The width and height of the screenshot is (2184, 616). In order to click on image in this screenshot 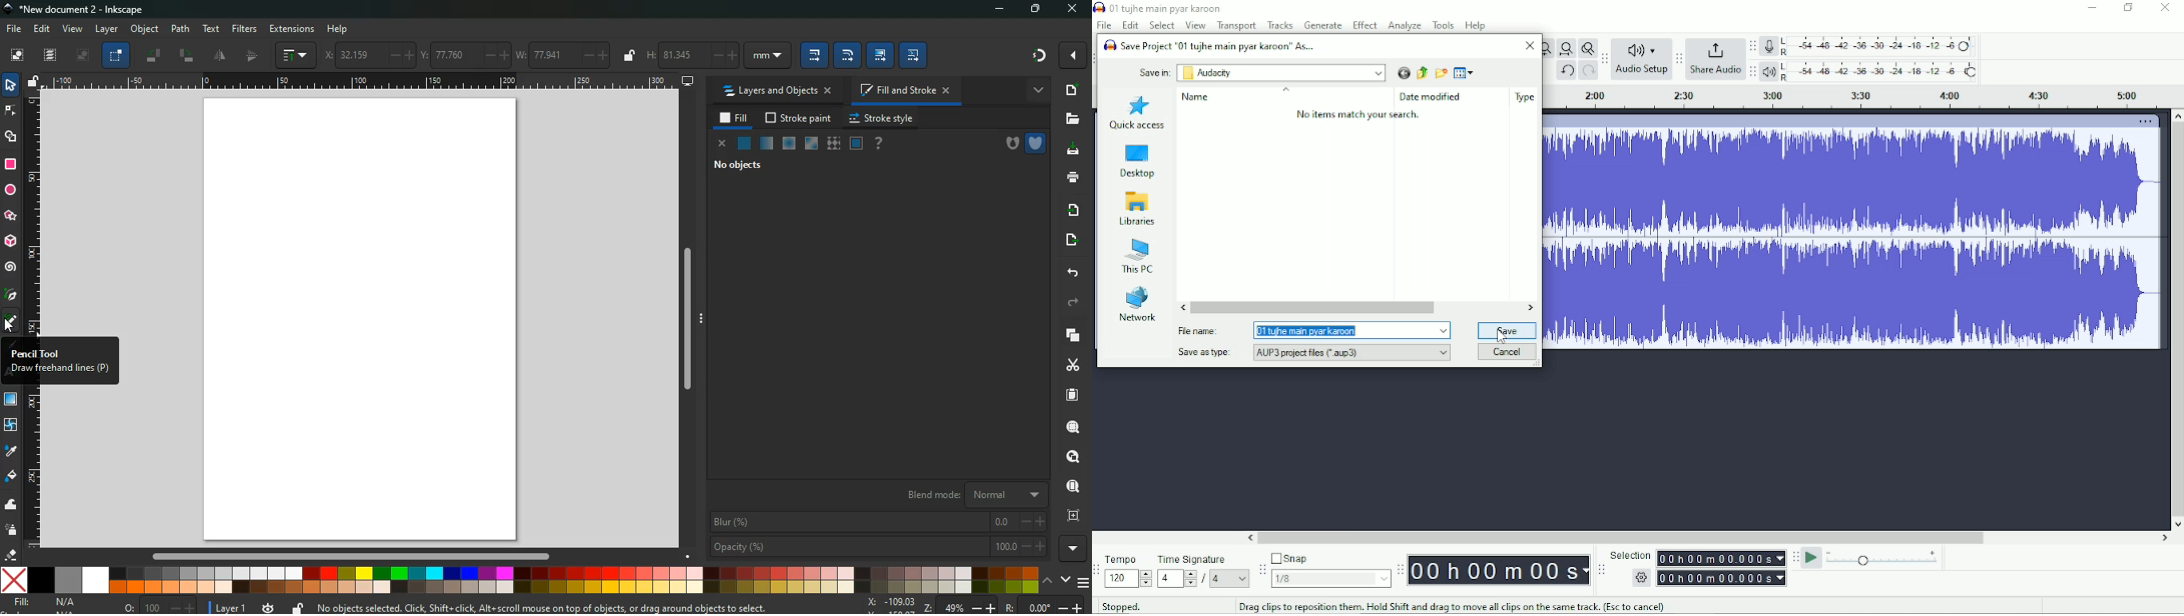, I will do `click(365, 320)`.